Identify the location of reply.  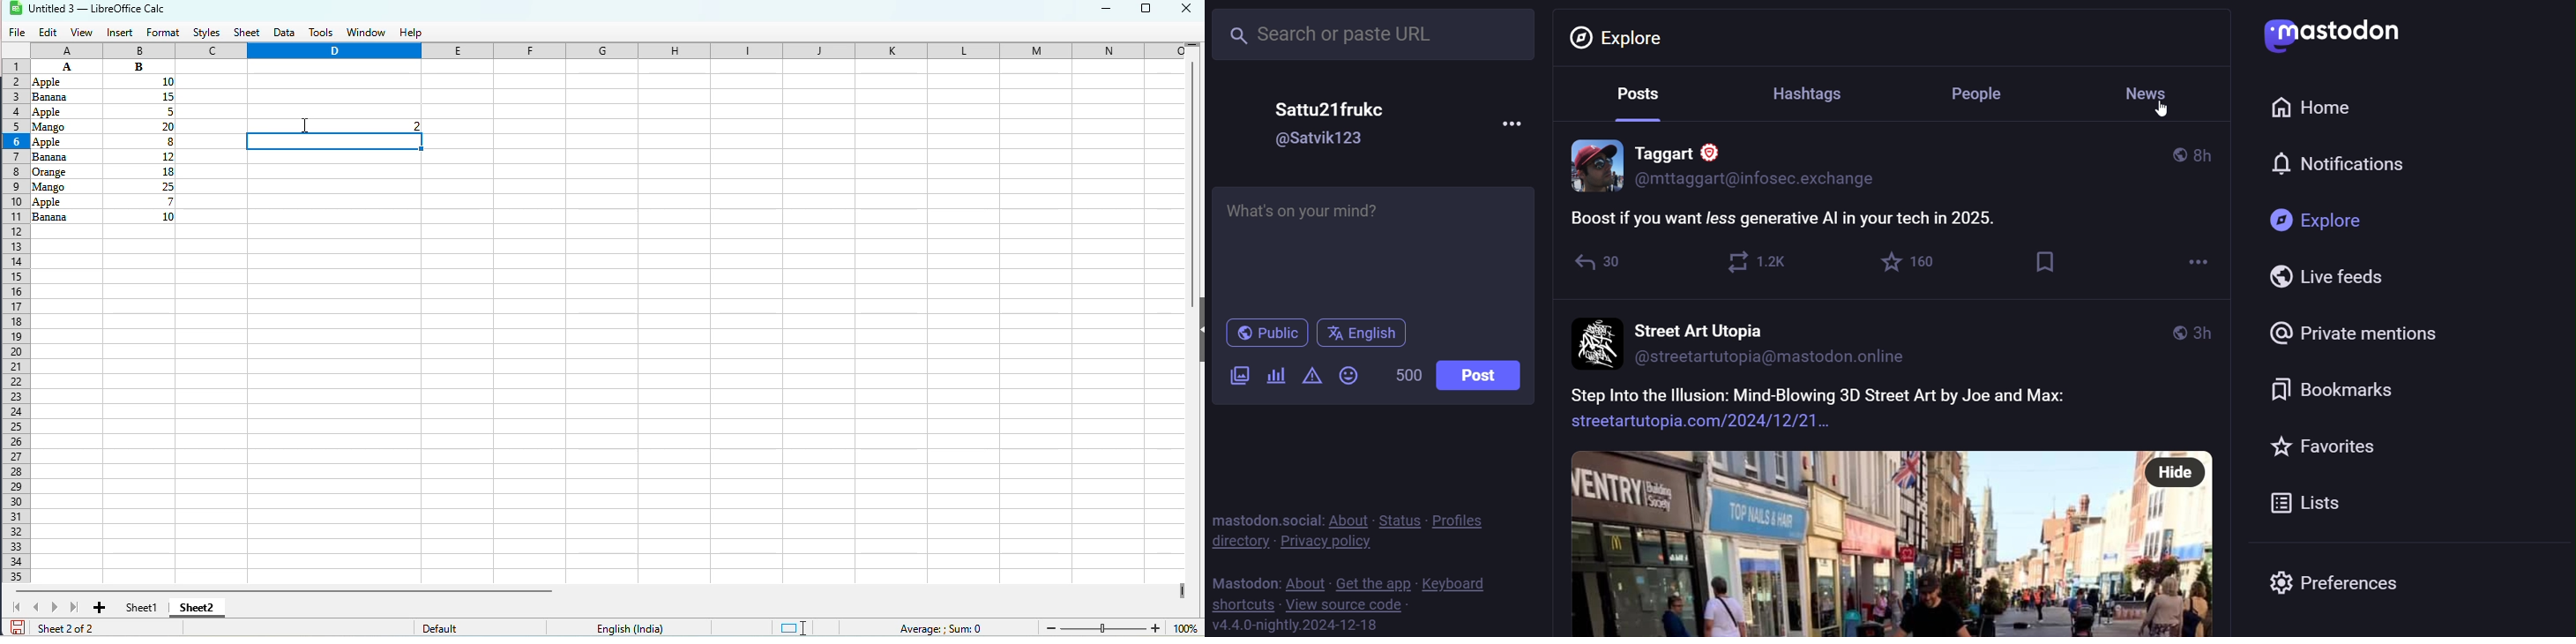
(1598, 262).